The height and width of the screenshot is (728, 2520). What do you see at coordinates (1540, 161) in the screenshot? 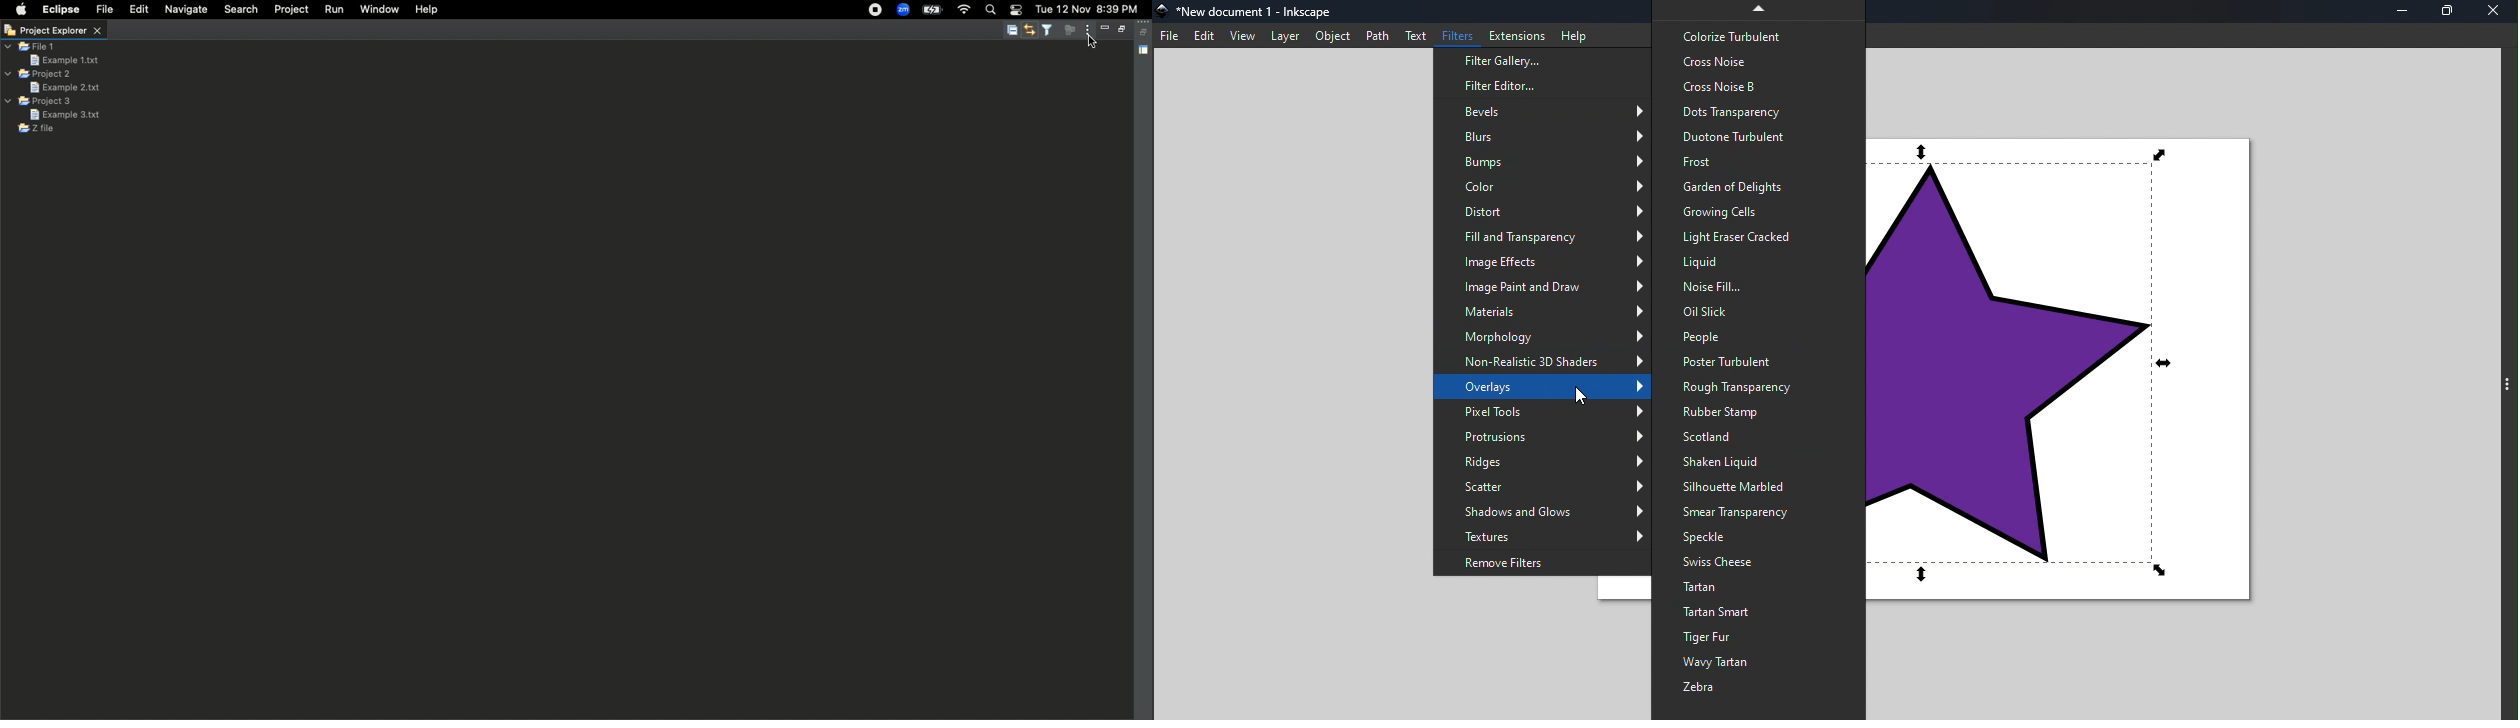
I see `Bumps` at bounding box center [1540, 161].